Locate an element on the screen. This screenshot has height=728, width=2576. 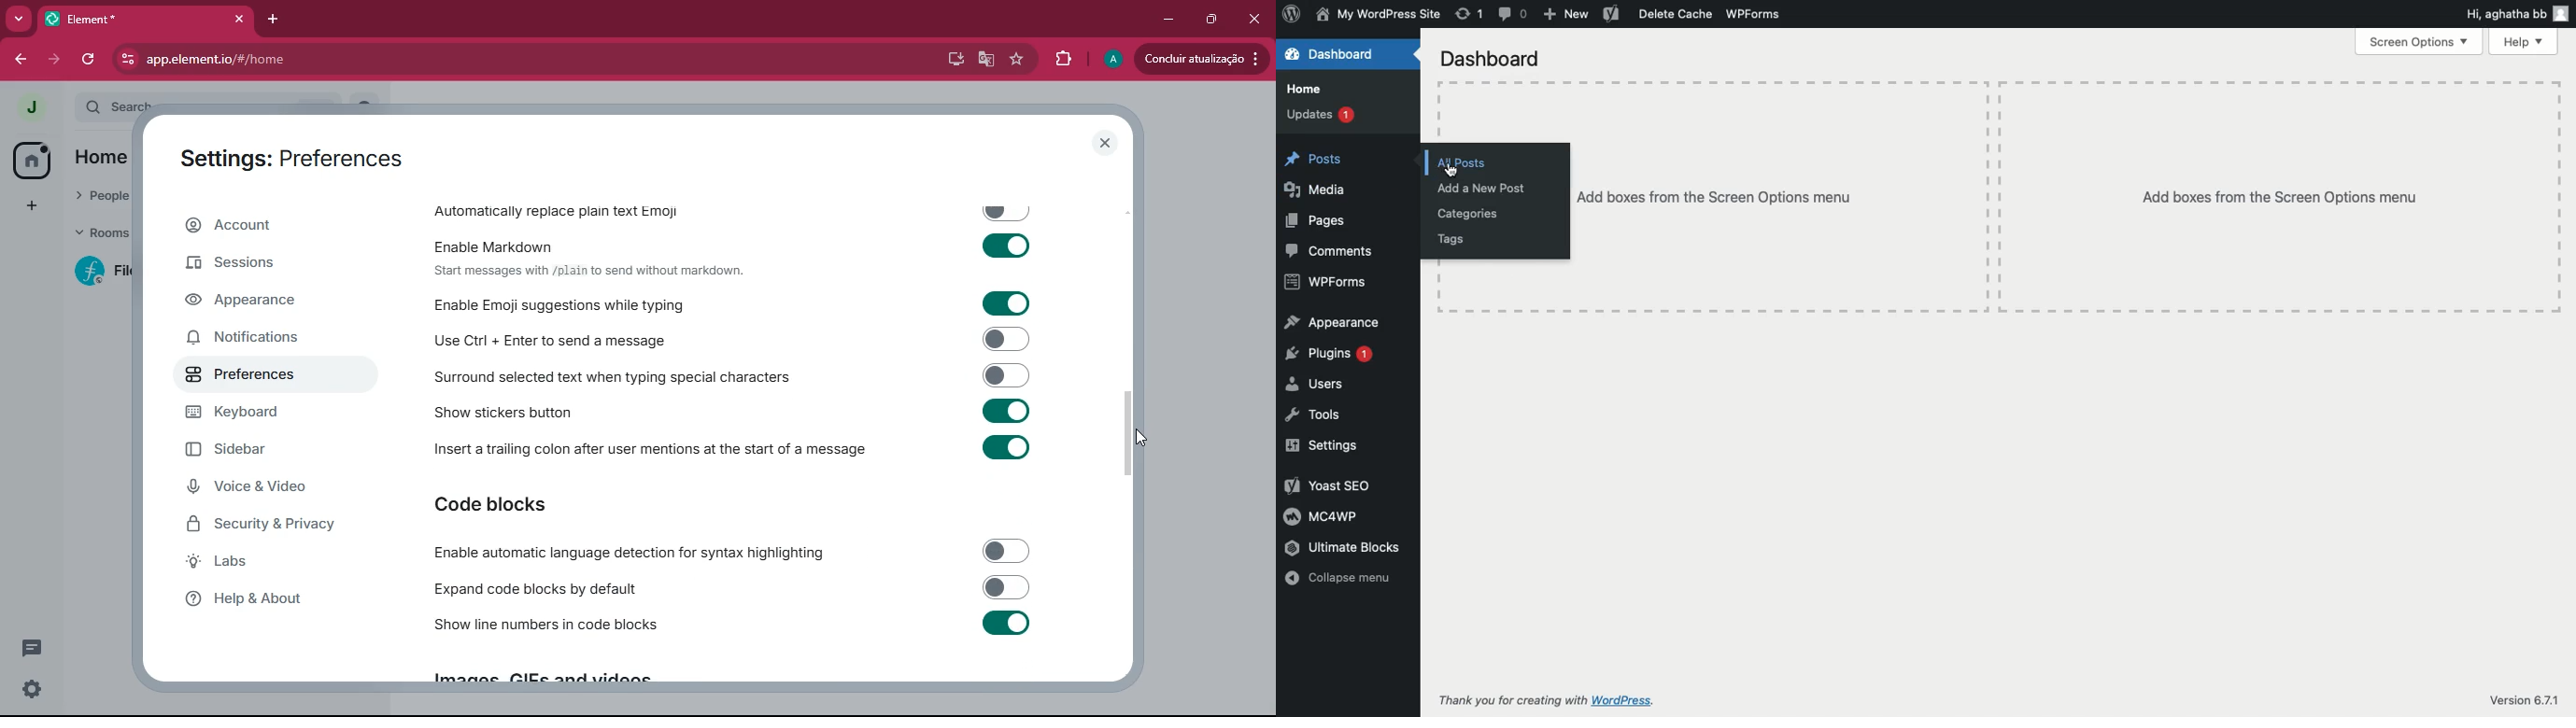
Search is located at coordinates (236, 104).